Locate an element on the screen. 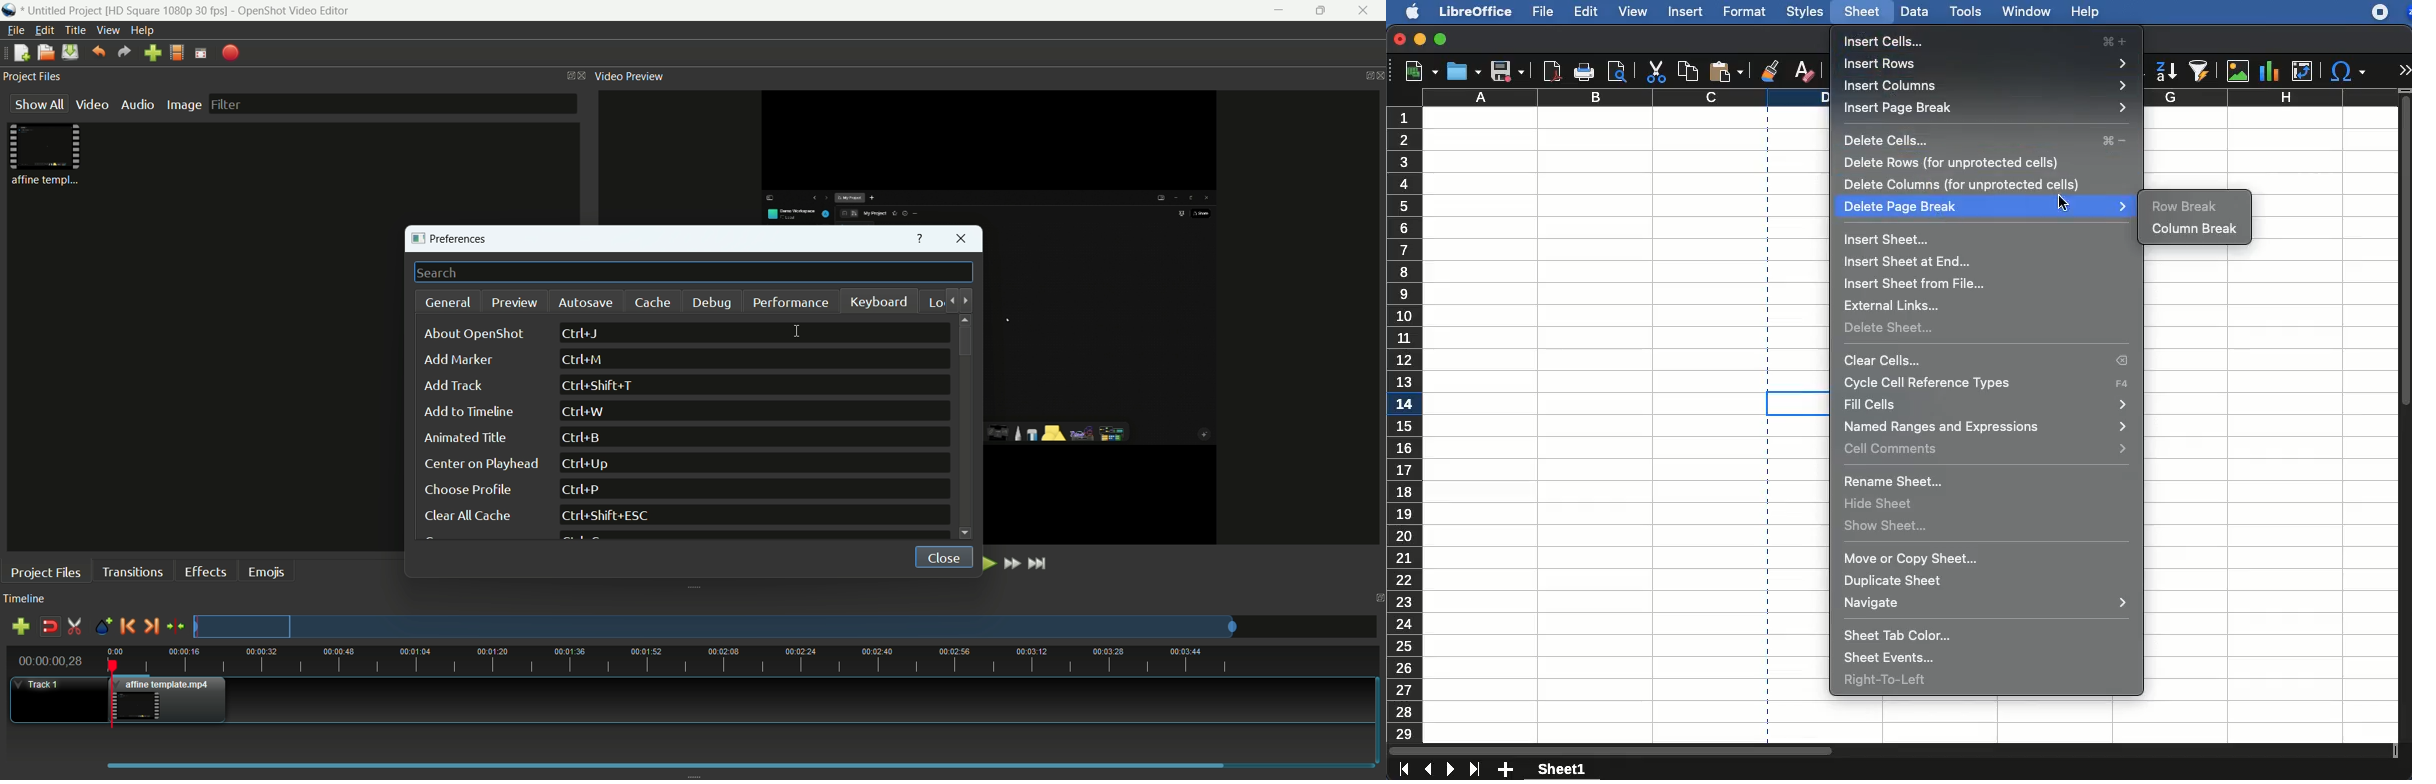 The image size is (2436, 784). libreoffice is located at coordinates (1476, 10).